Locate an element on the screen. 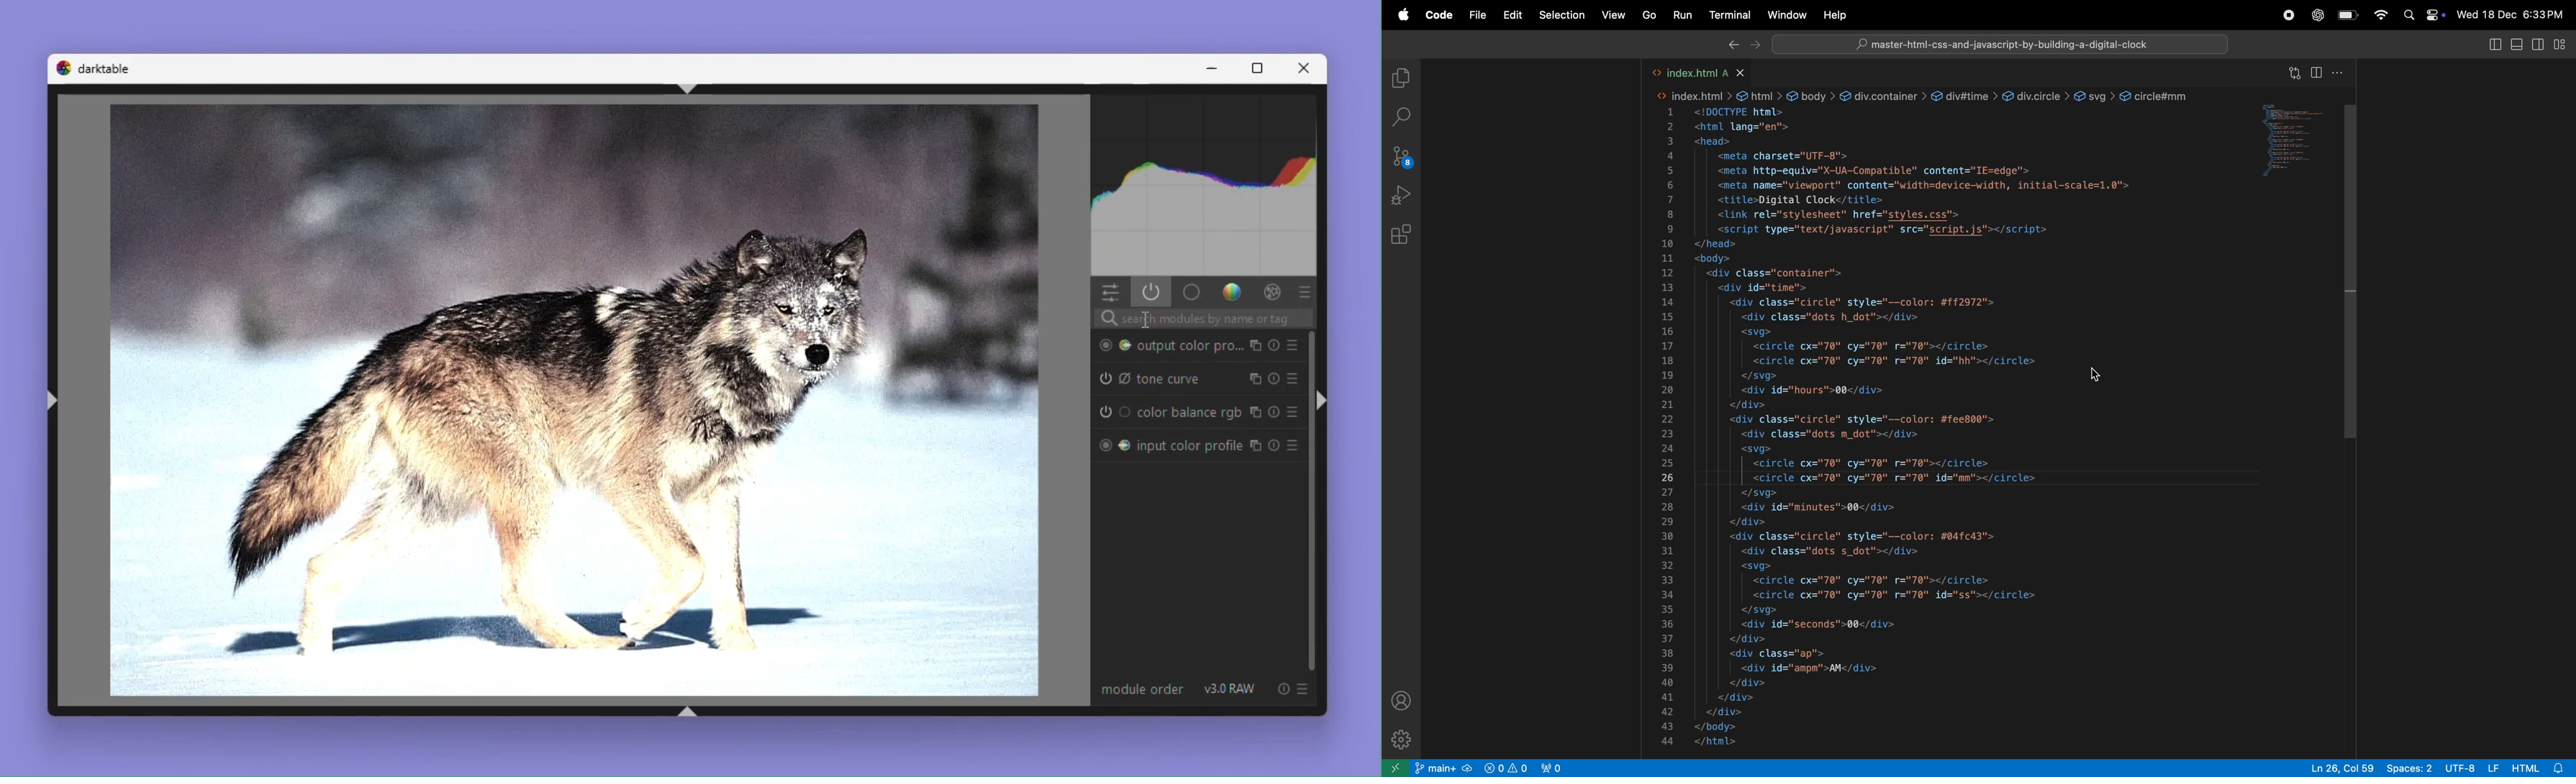 This screenshot has height=784, width=2576. Collapse is located at coordinates (1323, 402).